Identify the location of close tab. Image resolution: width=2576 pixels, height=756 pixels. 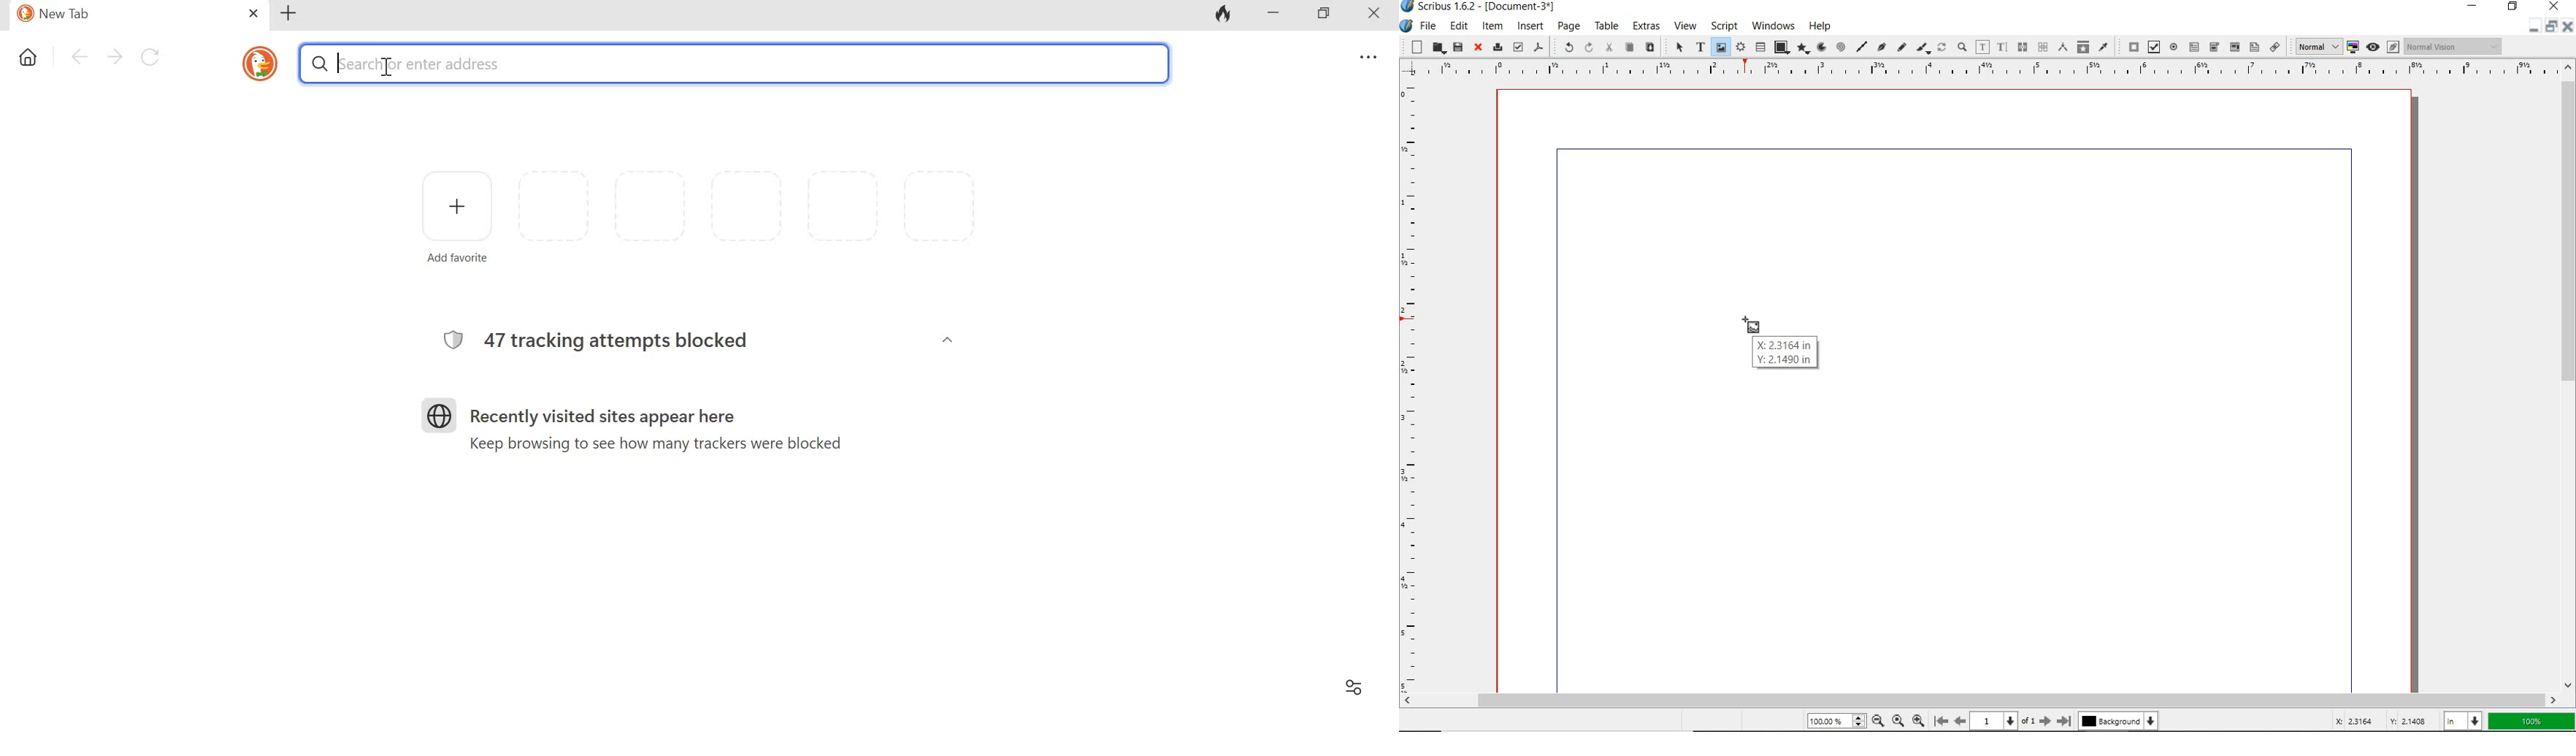
(255, 13).